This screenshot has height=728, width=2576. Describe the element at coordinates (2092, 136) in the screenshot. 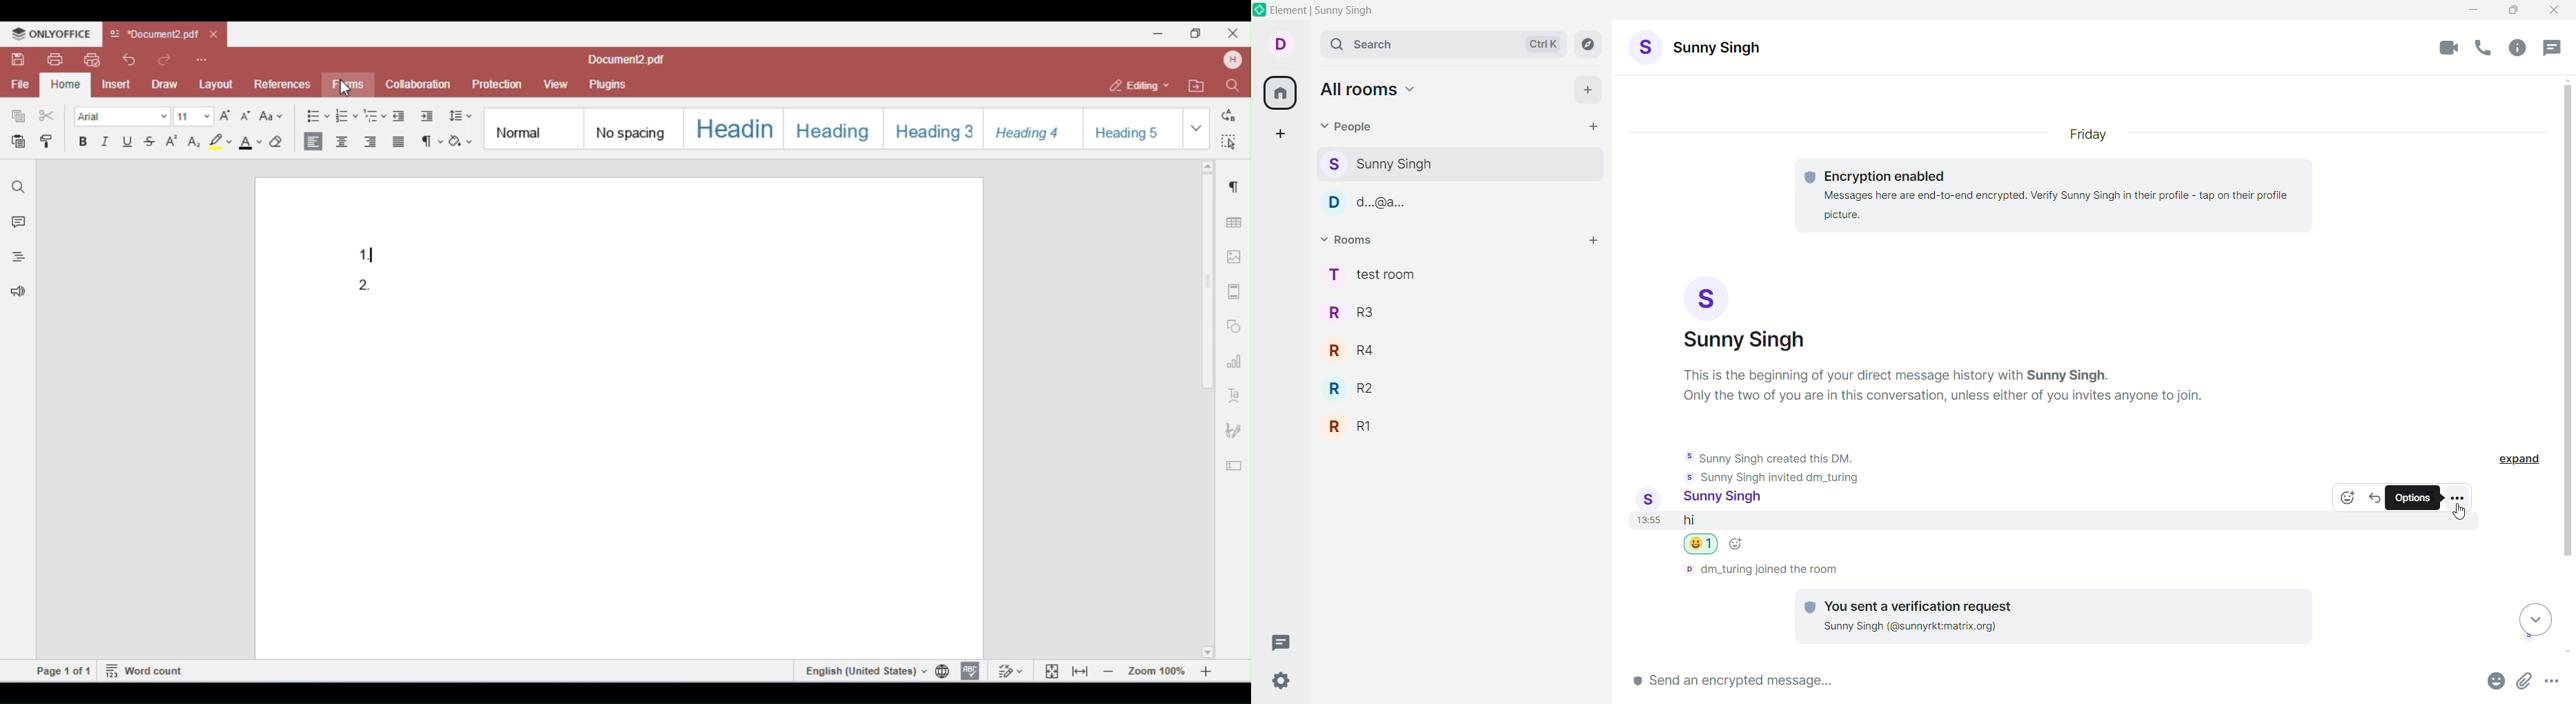

I see `day` at that location.